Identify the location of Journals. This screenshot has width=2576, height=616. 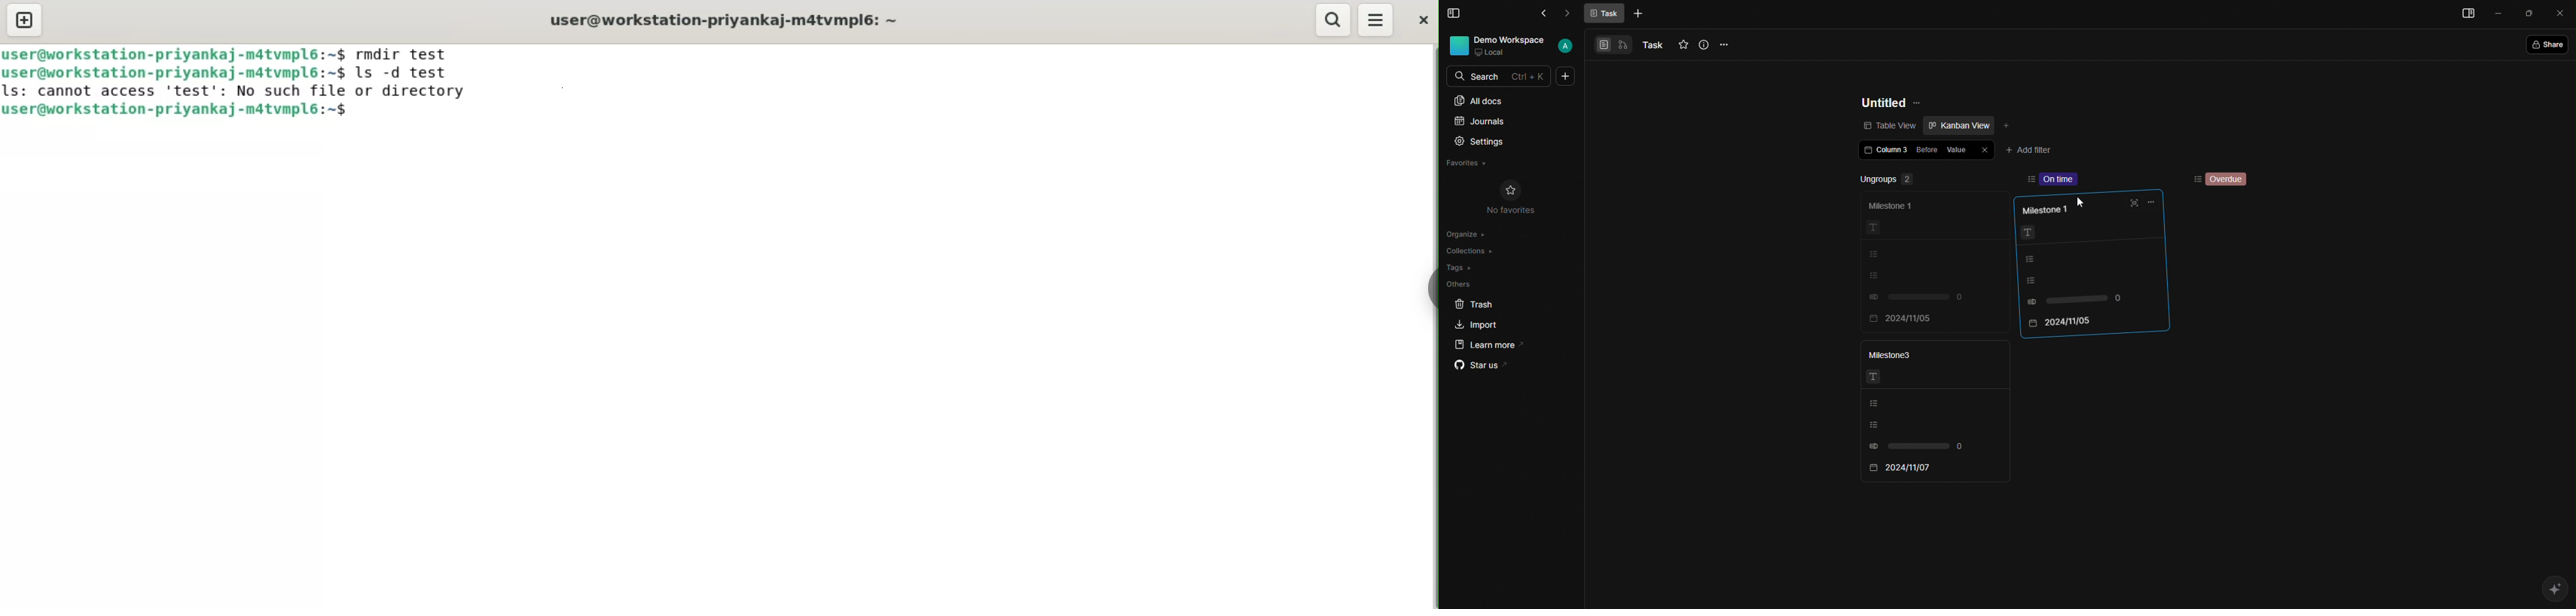
(1480, 120).